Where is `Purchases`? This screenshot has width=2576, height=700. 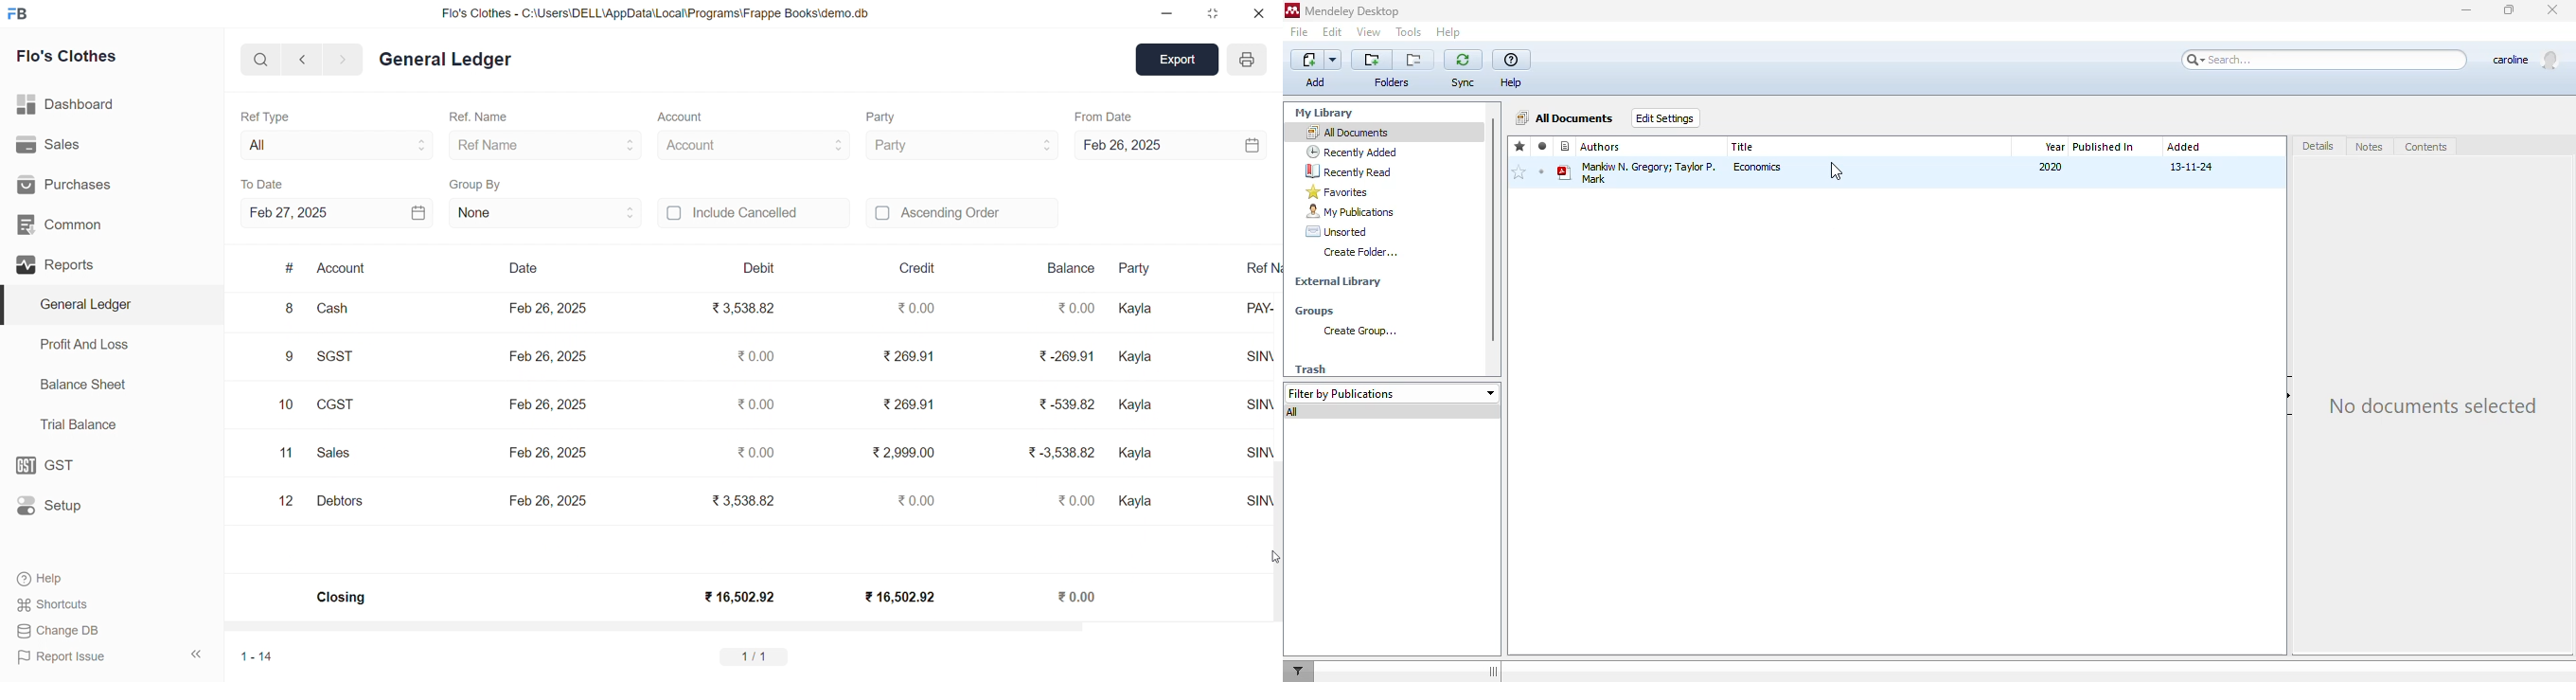
Purchases is located at coordinates (72, 184).